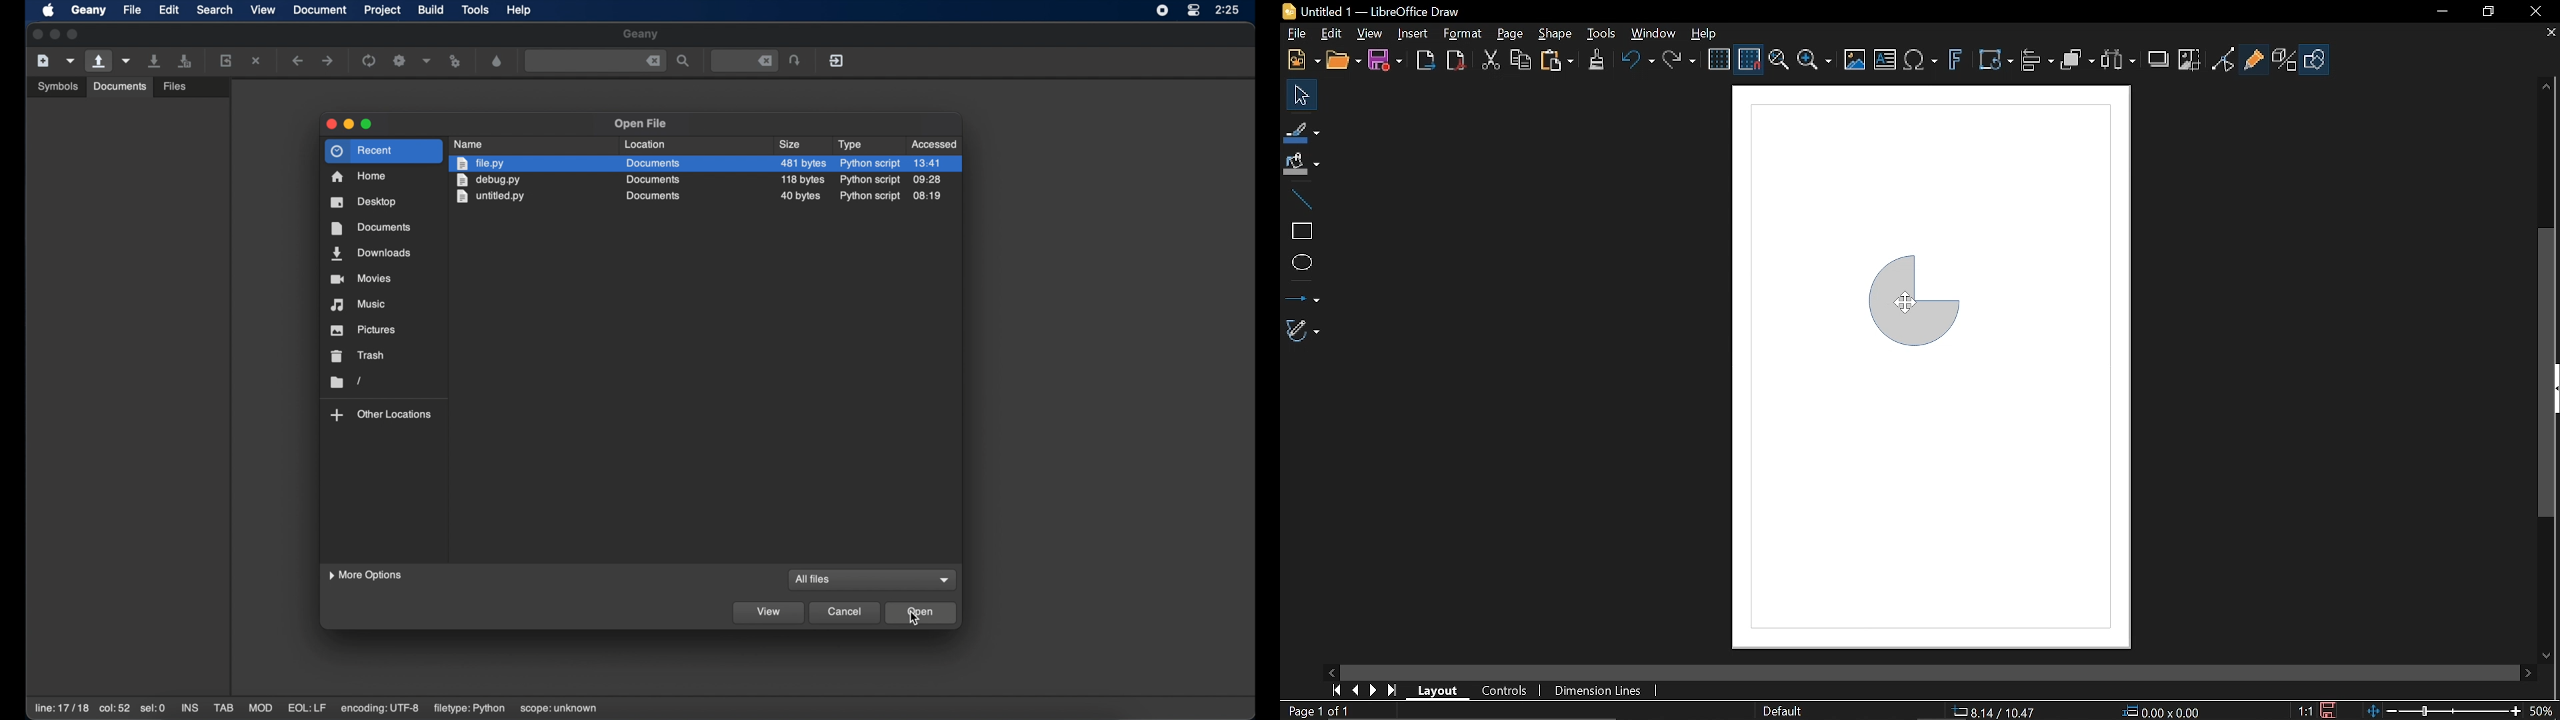 The width and height of the screenshot is (2576, 728). I want to click on , so click(53, 88).